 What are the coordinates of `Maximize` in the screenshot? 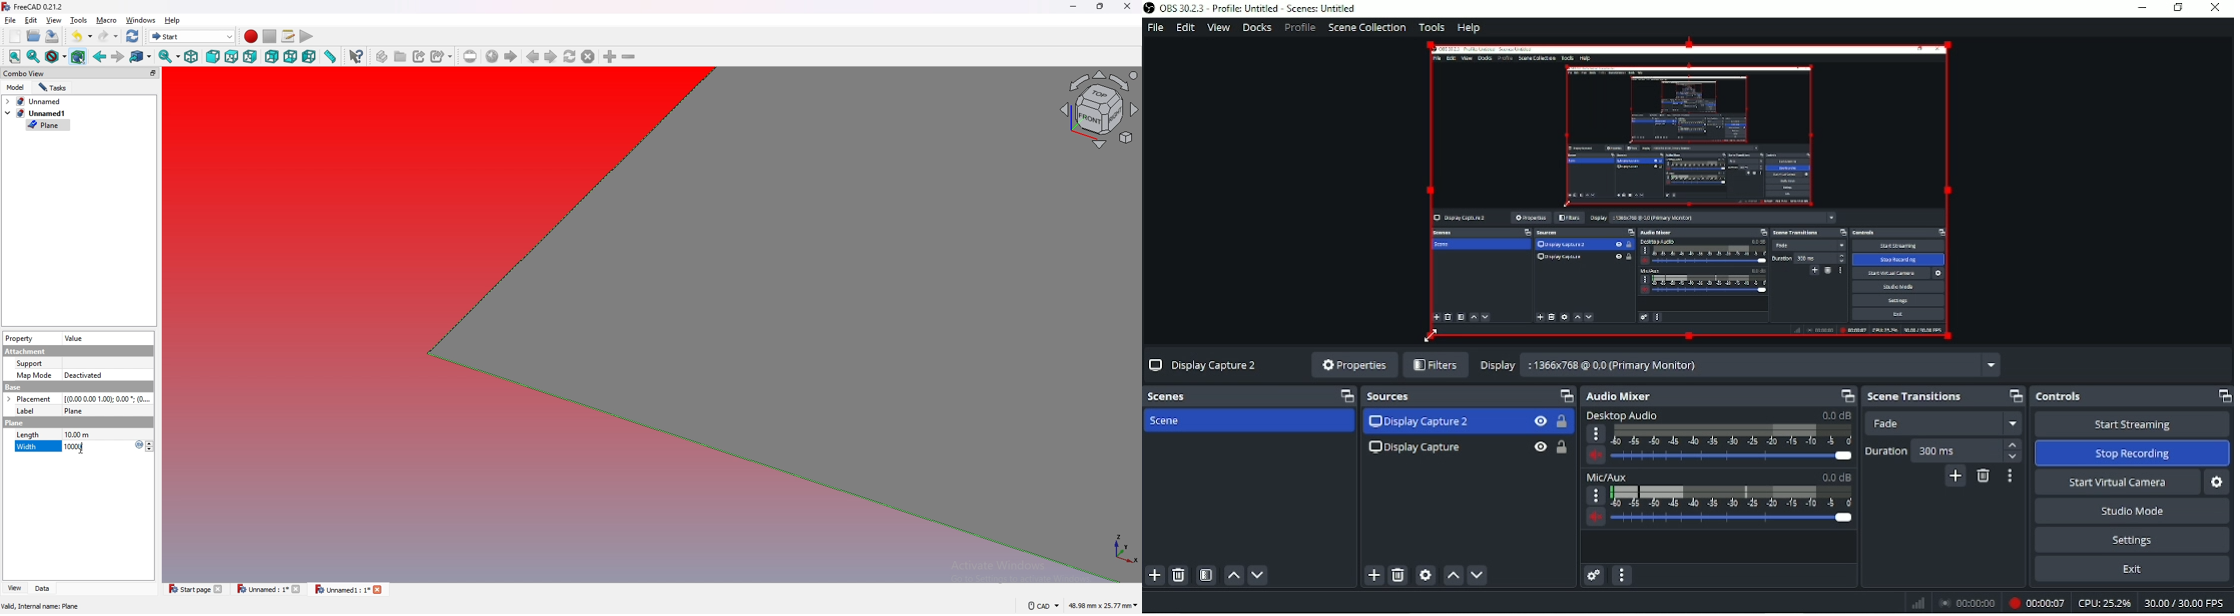 It's located at (1566, 396).